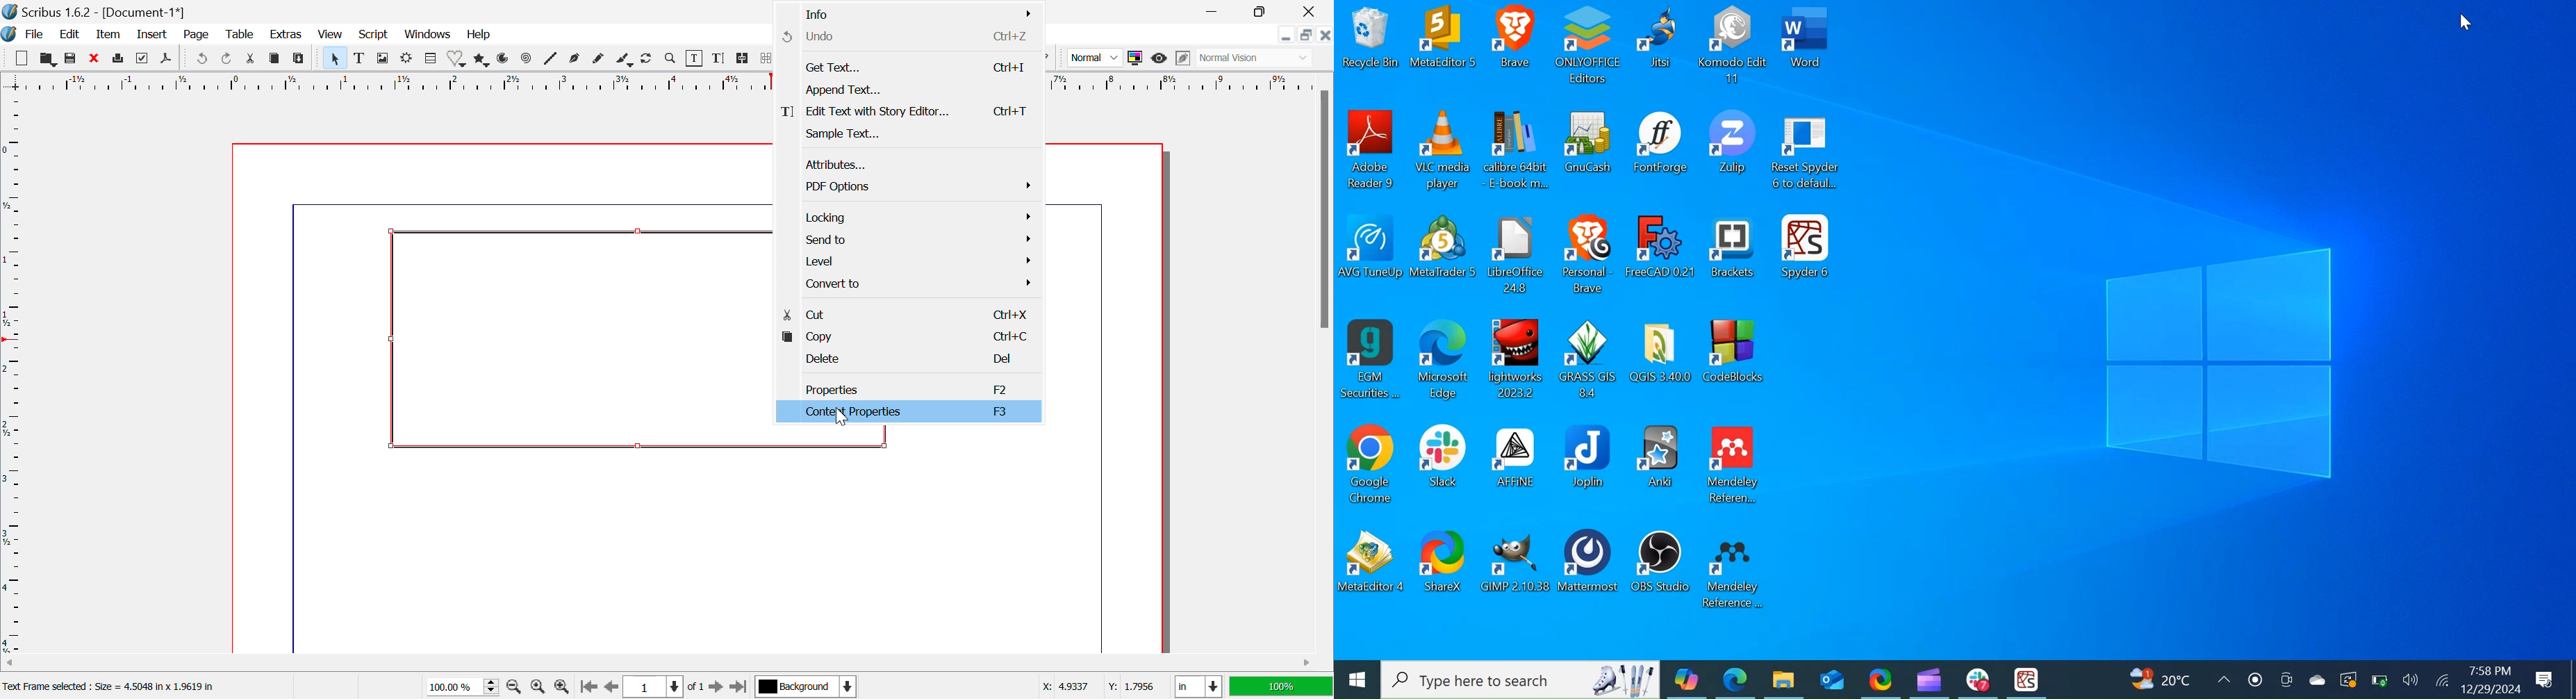 The width and height of the screenshot is (2576, 700). What do you see at coordinates (1734, 360) in the screenshot?
I see `CodeBlock` at bounding box center [1734, 360].